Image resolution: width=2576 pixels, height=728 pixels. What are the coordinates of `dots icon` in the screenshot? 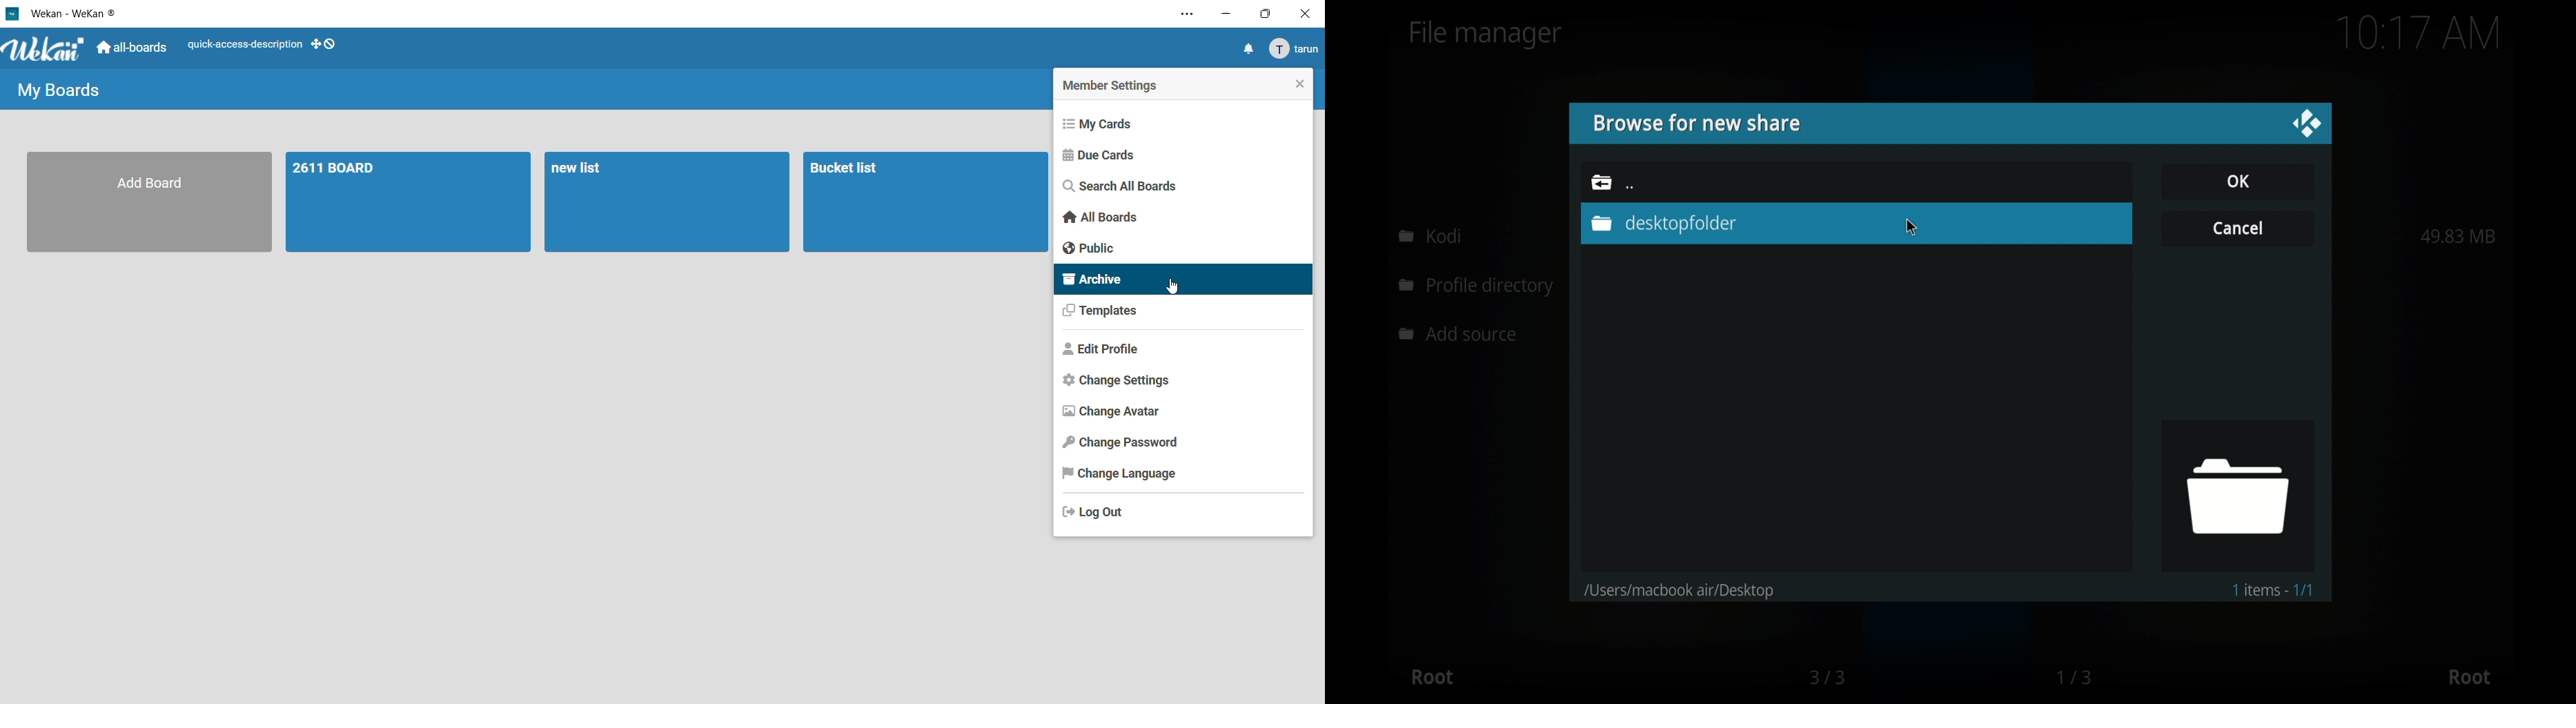 It's located at (1630, 188).